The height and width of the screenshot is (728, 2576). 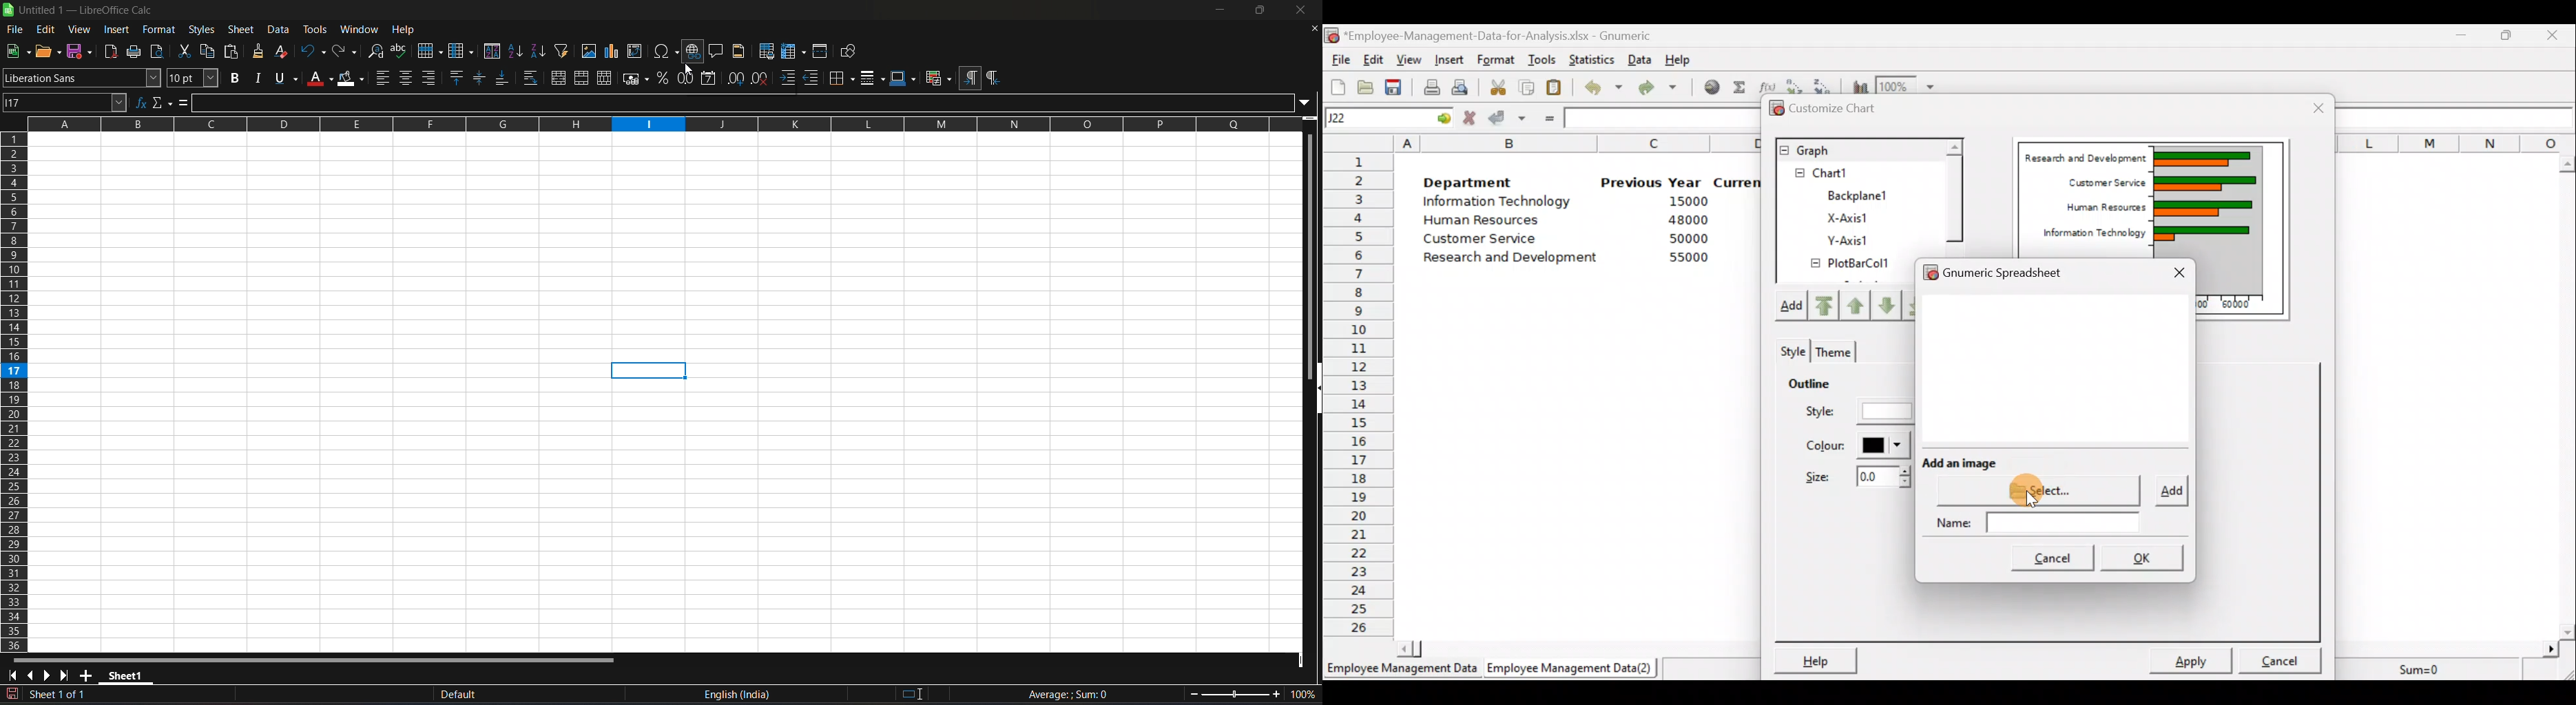 I want to click on scroll to previous sheet, so click(x=30, y=675).